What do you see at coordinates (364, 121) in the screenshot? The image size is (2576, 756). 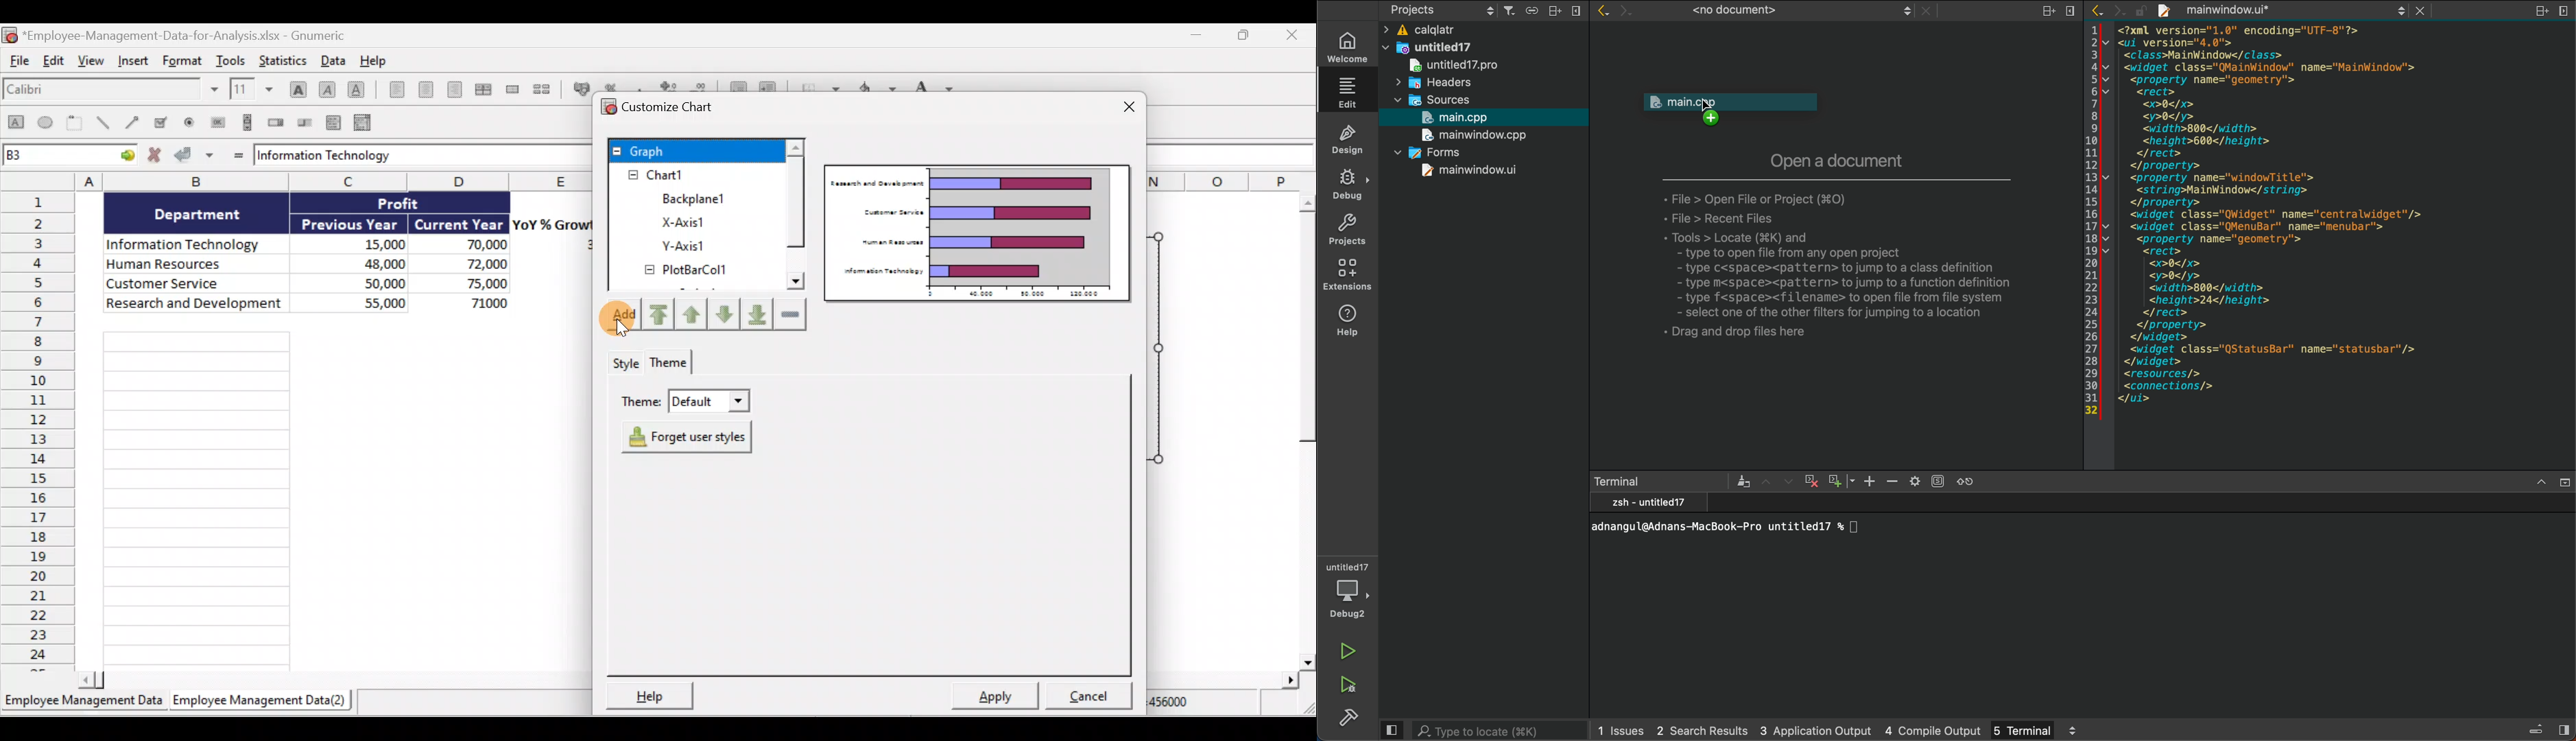 I see `Create a combo box` at bounding box center [364, 121].